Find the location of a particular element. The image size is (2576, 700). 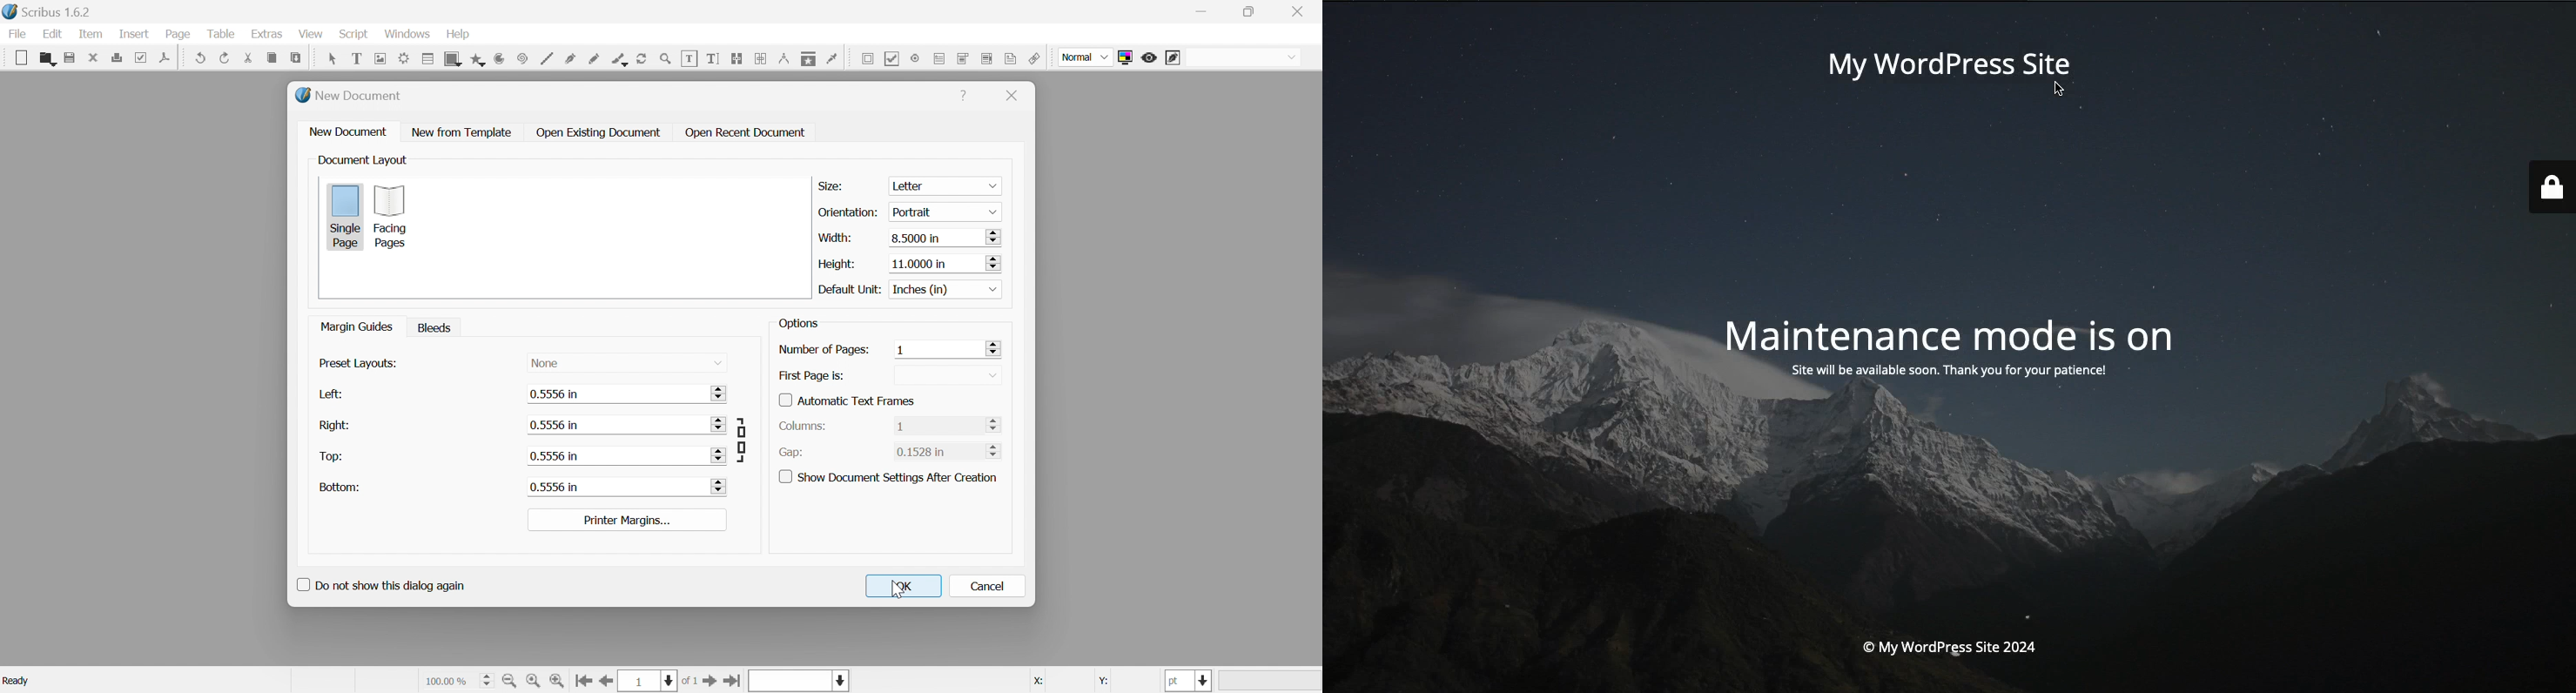

slider is located at coordinates (993, 451).